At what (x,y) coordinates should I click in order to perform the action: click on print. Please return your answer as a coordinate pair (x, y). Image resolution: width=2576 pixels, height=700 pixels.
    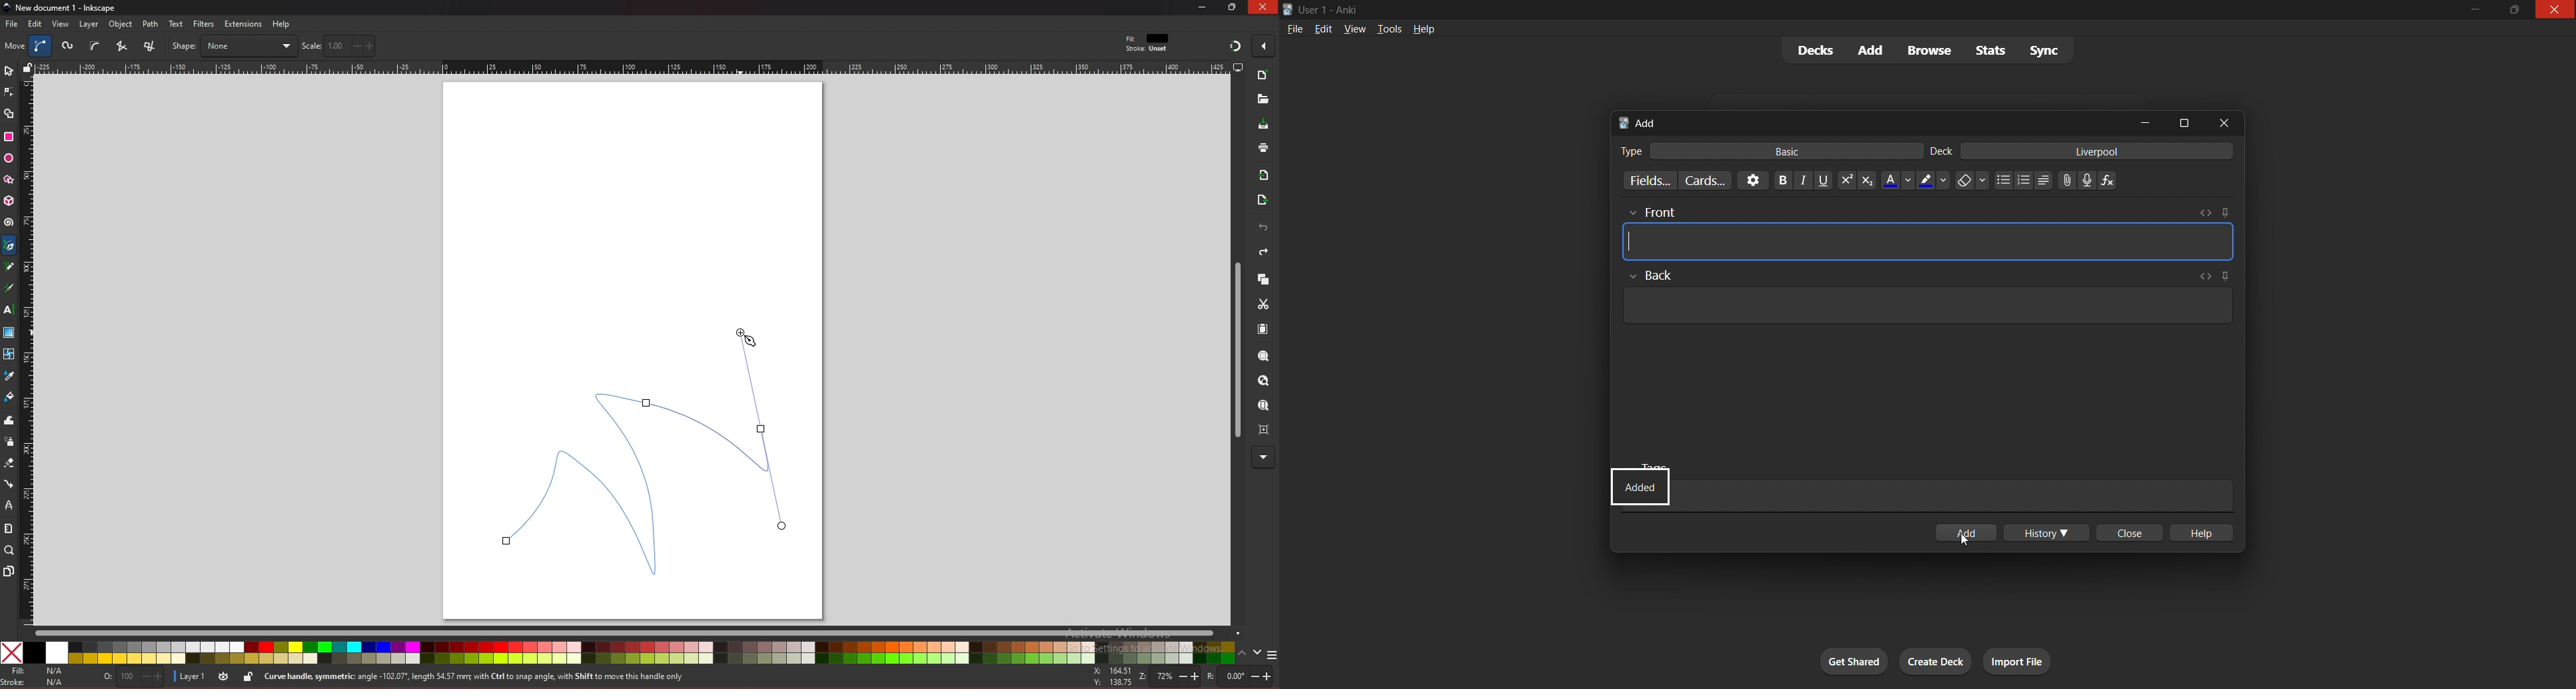
    Looking at the image, I should click on (1263, 147).